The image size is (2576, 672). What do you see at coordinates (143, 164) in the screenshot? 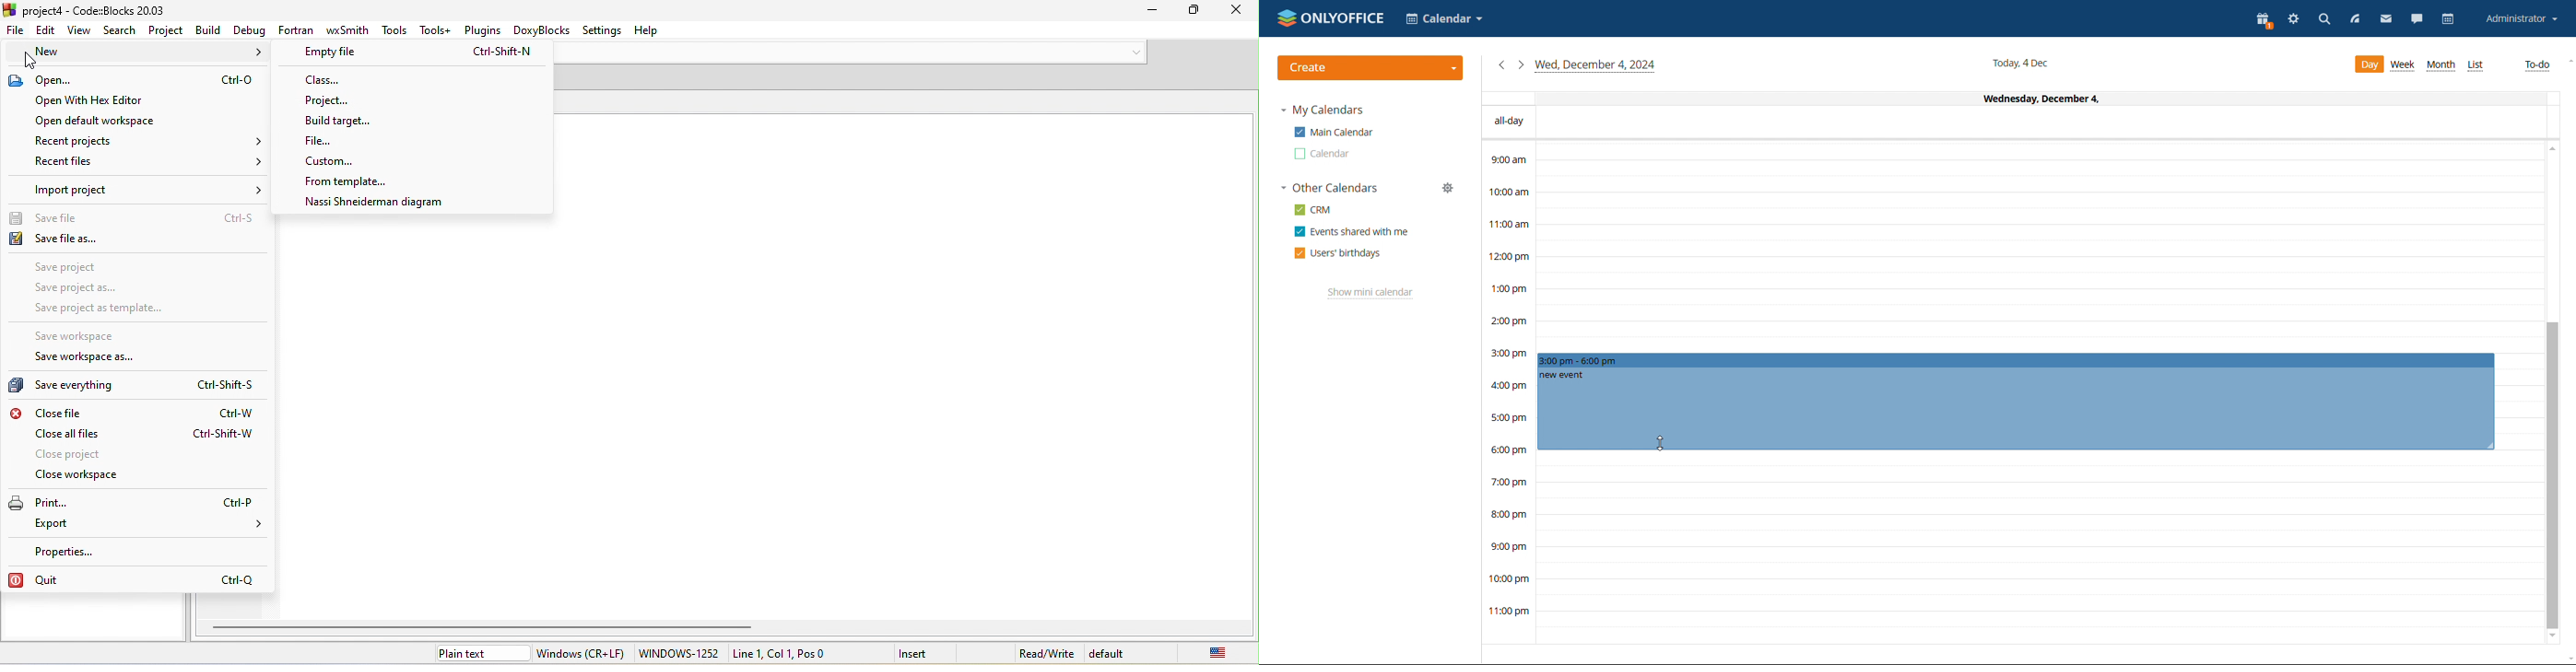
I see `recent files` at bounding box center [143, 164].